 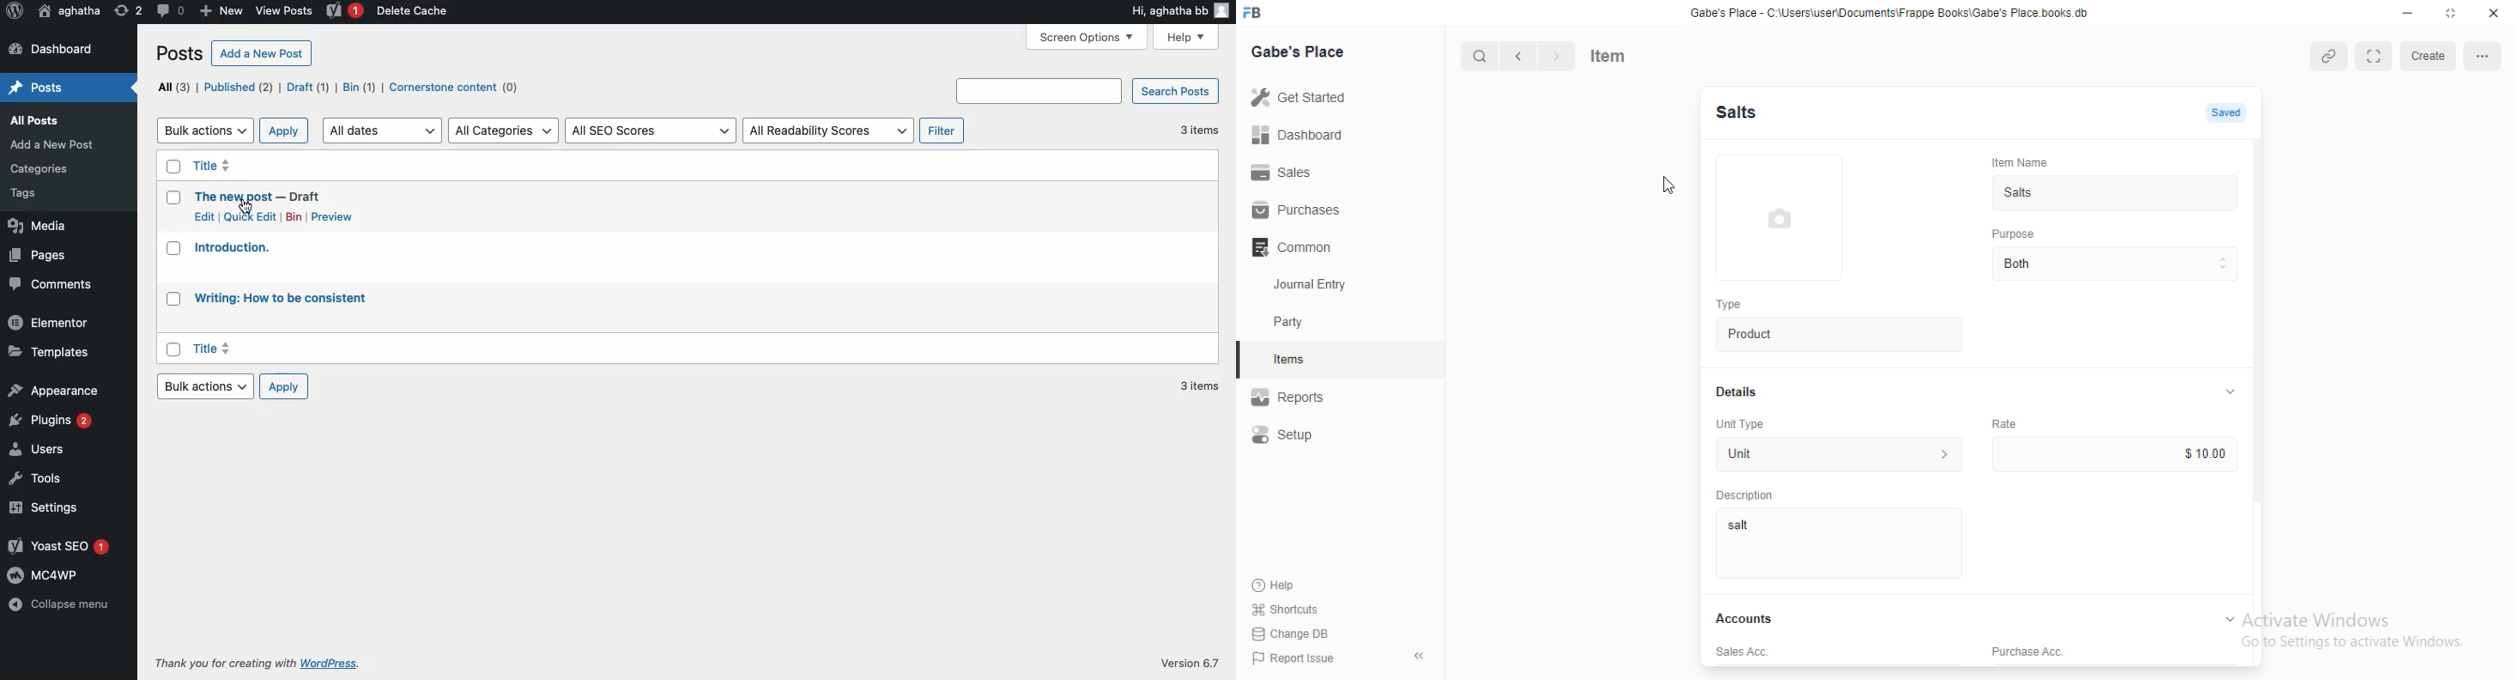 I want to click on - Draft, so click(x=307, y=196).